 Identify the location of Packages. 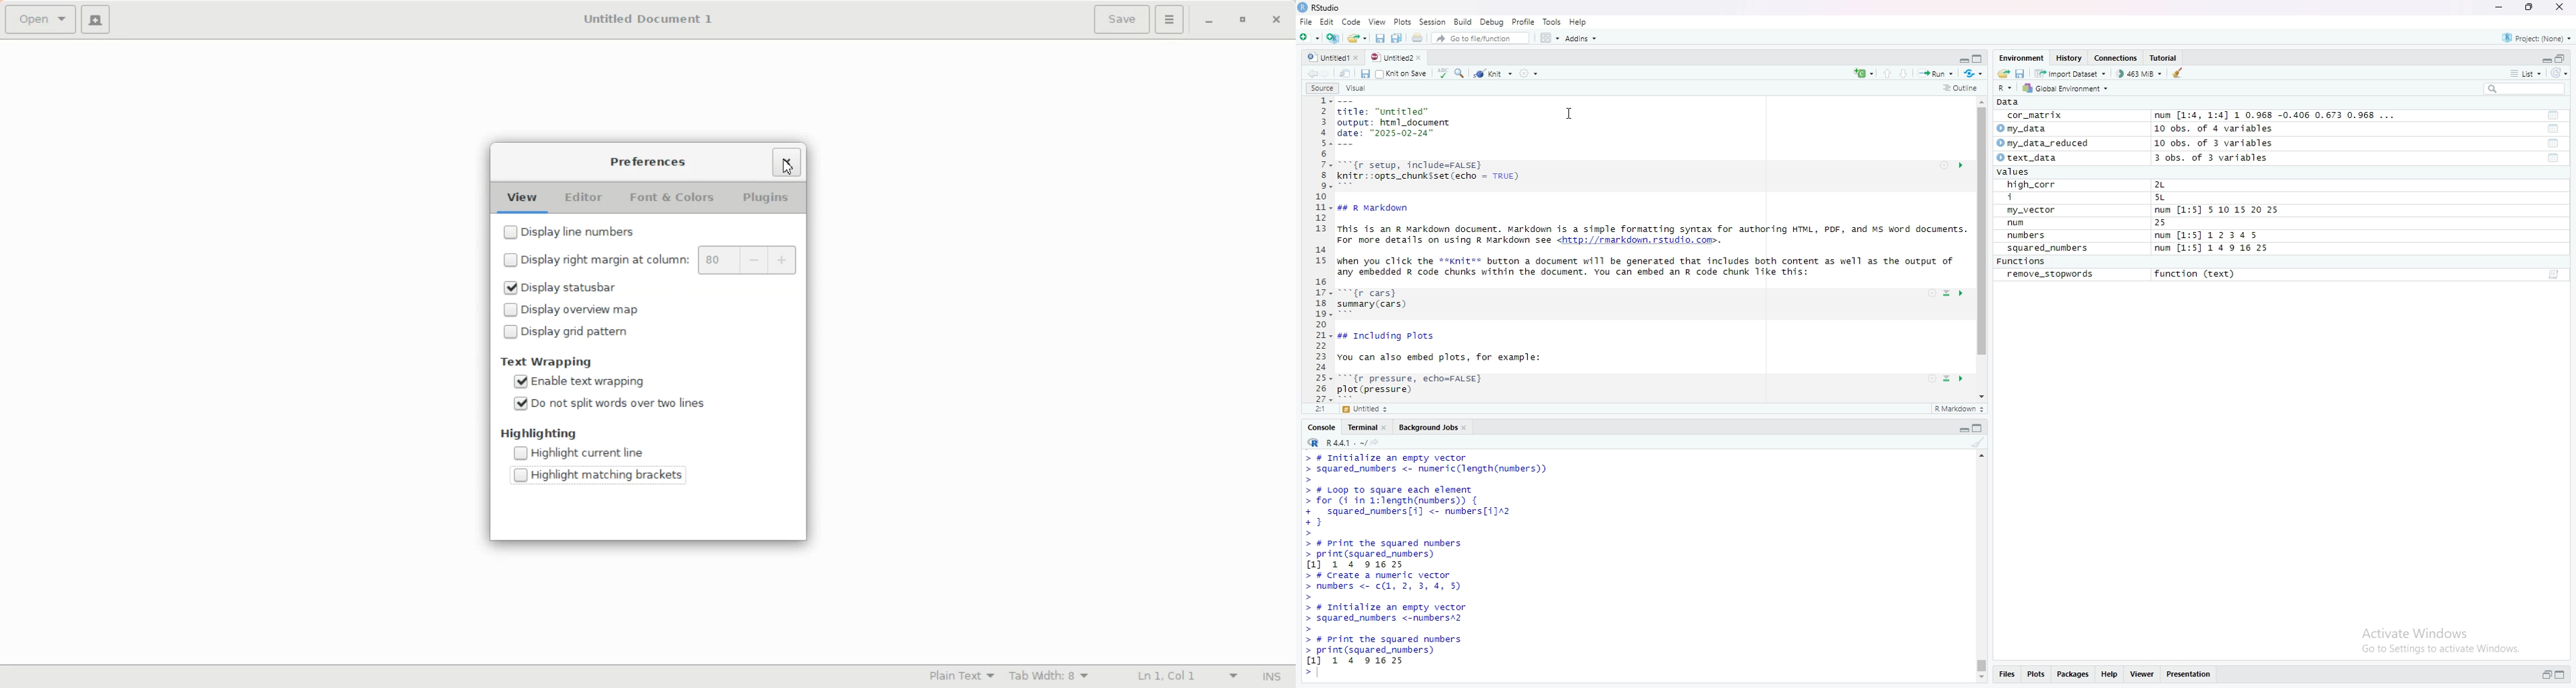
(2076, 675).